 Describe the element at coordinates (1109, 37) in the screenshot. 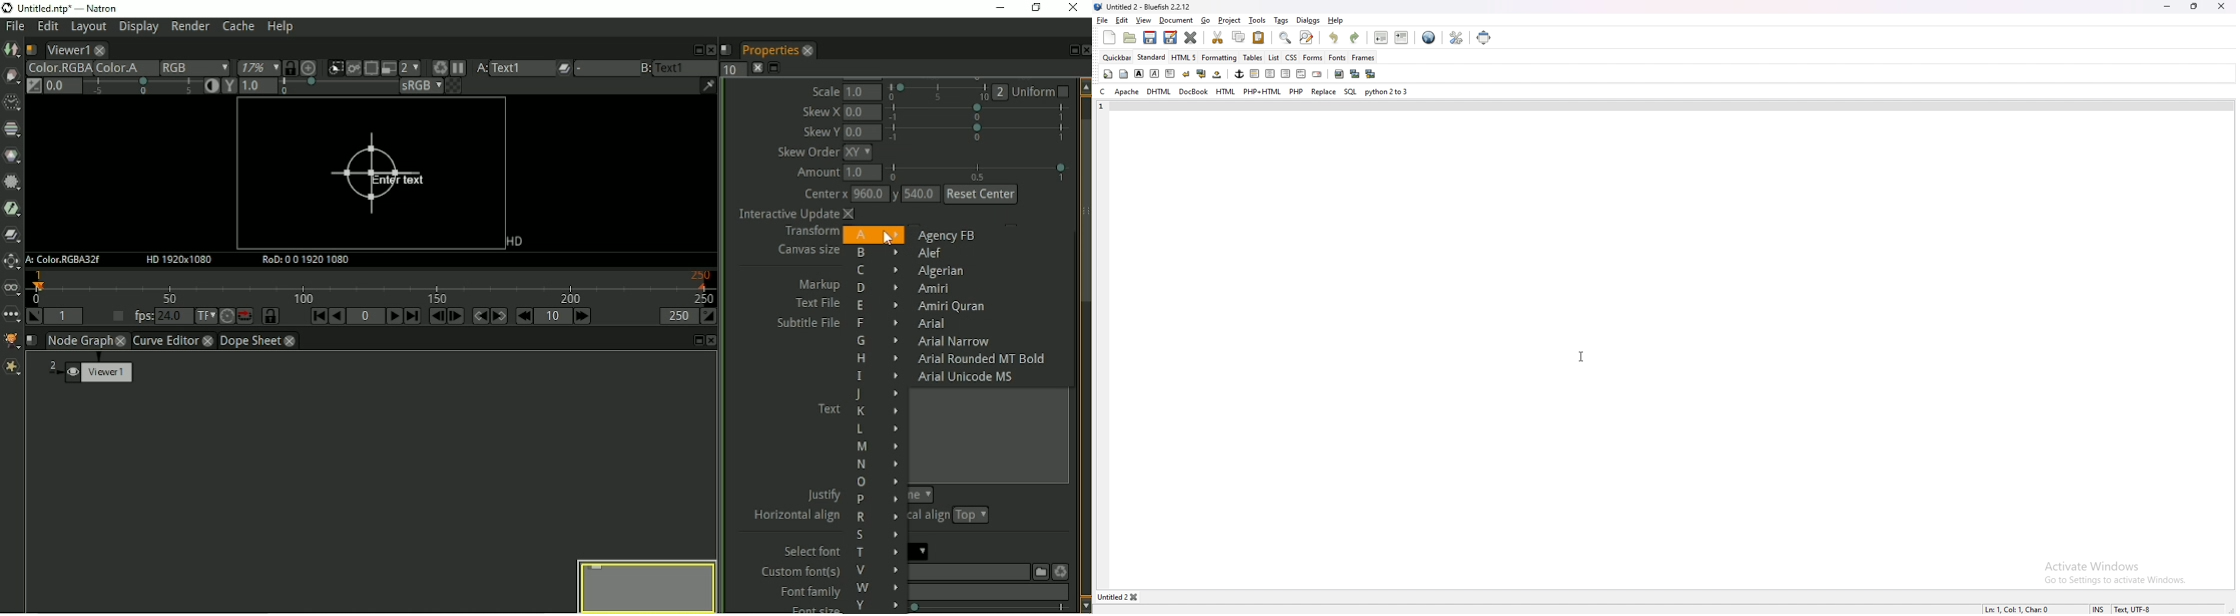

I see `new` at that location.